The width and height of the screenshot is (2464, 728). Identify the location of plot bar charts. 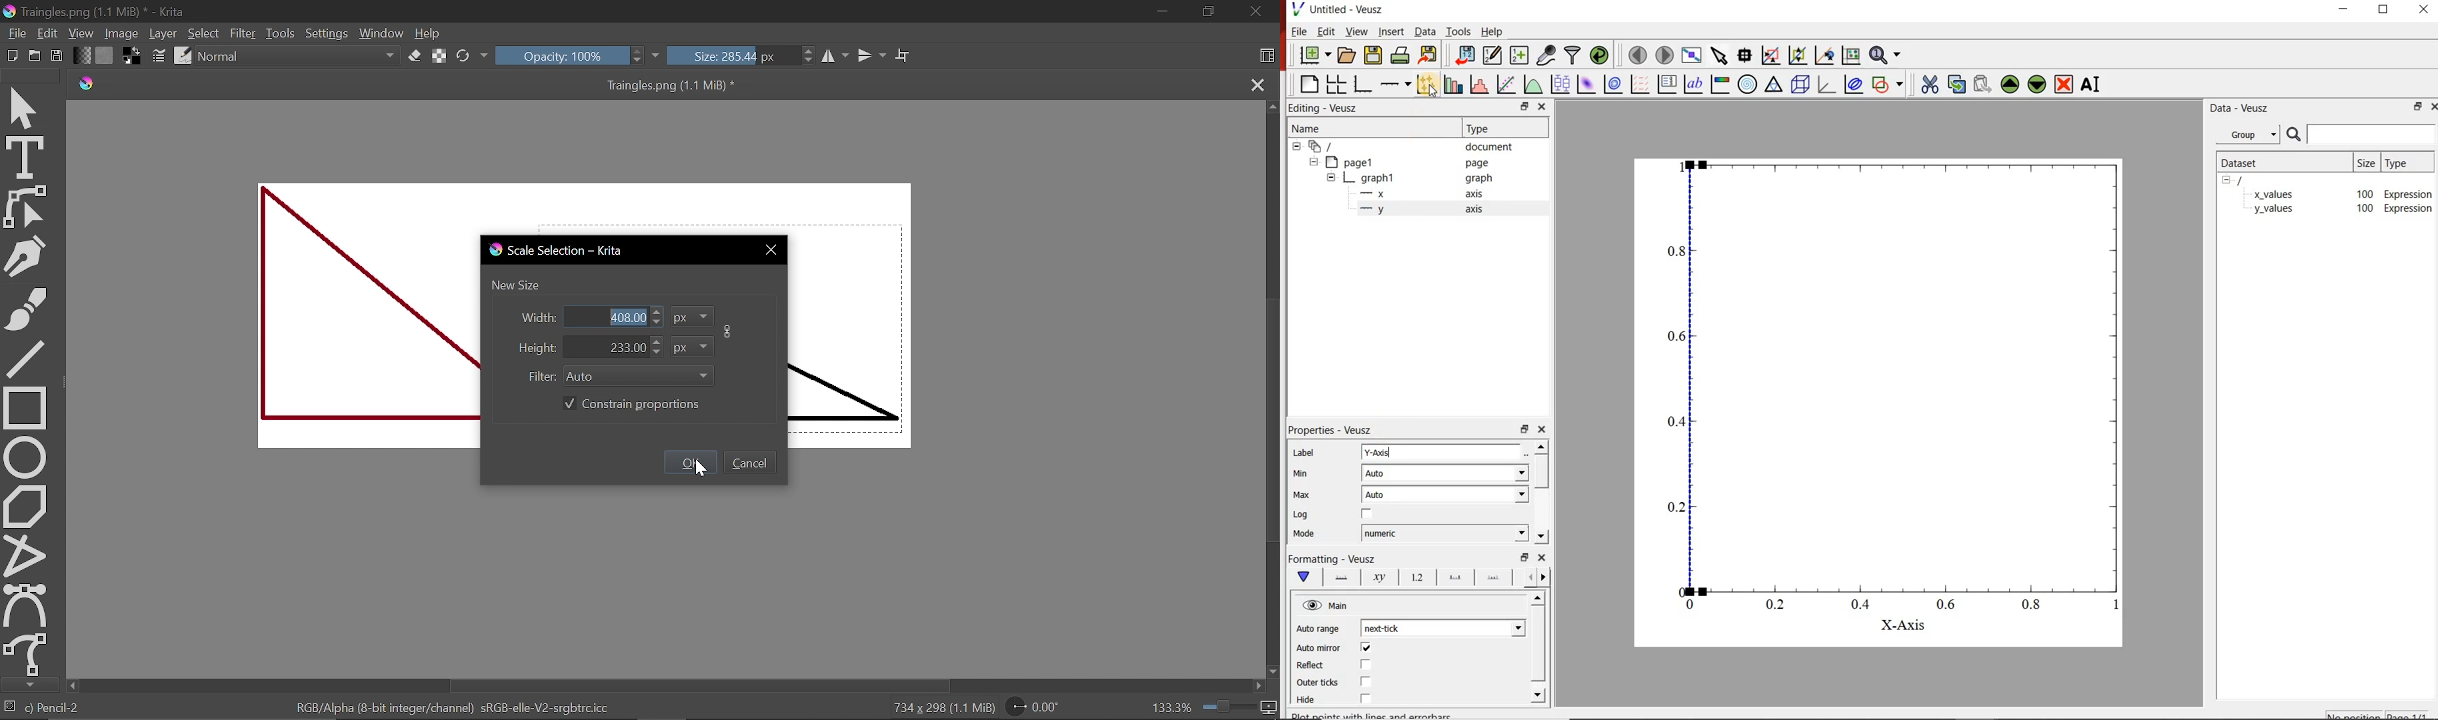
(1453, 84).